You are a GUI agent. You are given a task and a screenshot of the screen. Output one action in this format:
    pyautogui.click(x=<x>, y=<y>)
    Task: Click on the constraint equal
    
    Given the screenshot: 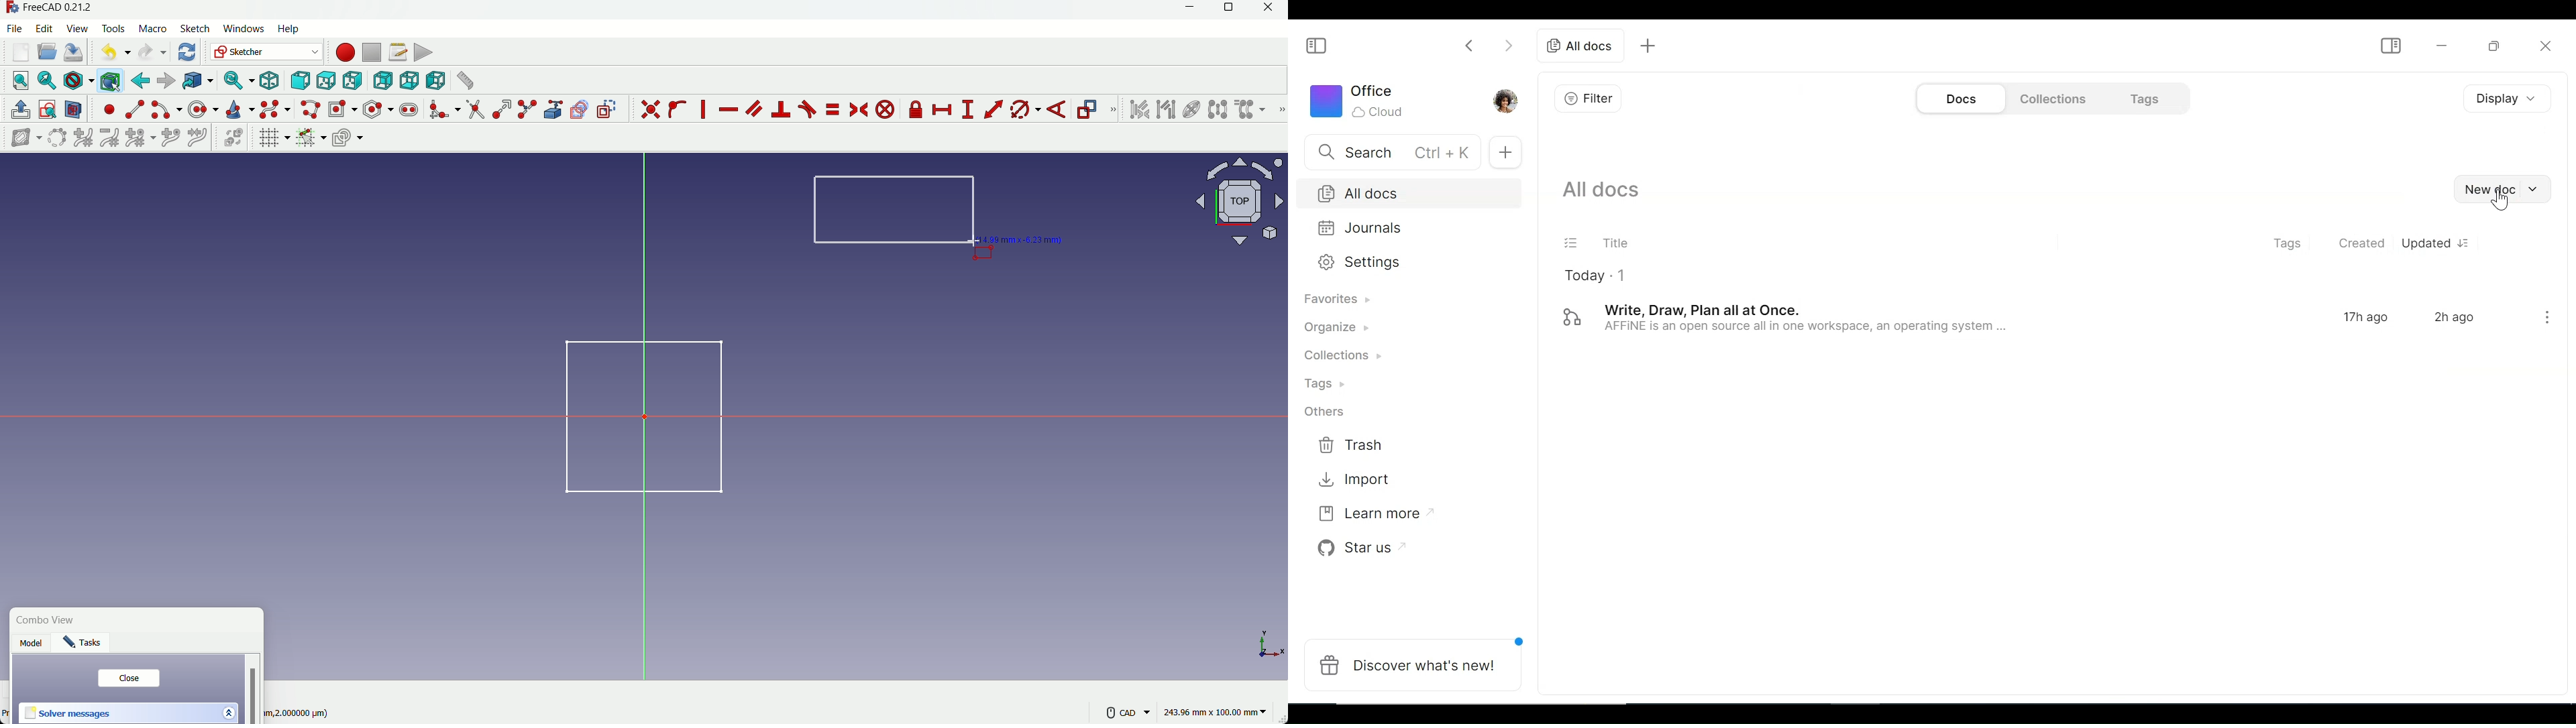 What is the action you would take?
    pyautogui.click(x=832, y=109)
    